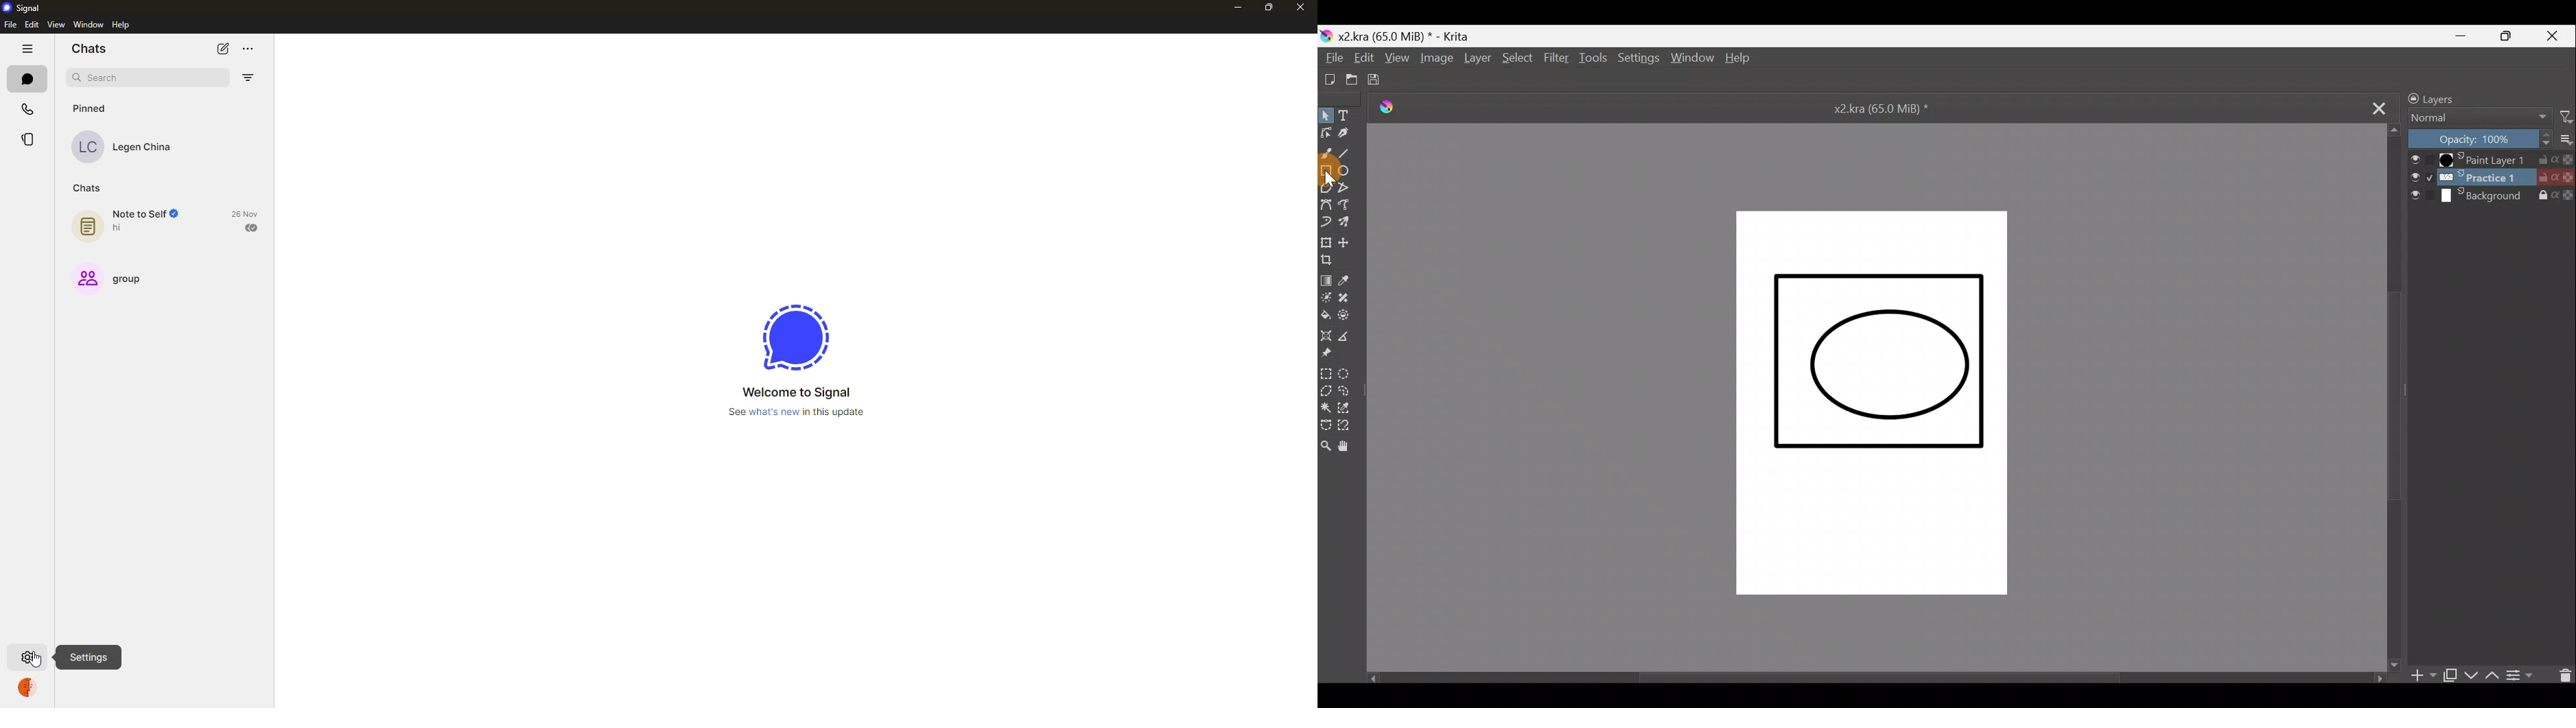 This screenshot has height=728, width=2576. Describe the element at coordinates (1476, 60) in the screenshot. I see `Layer` at that location.